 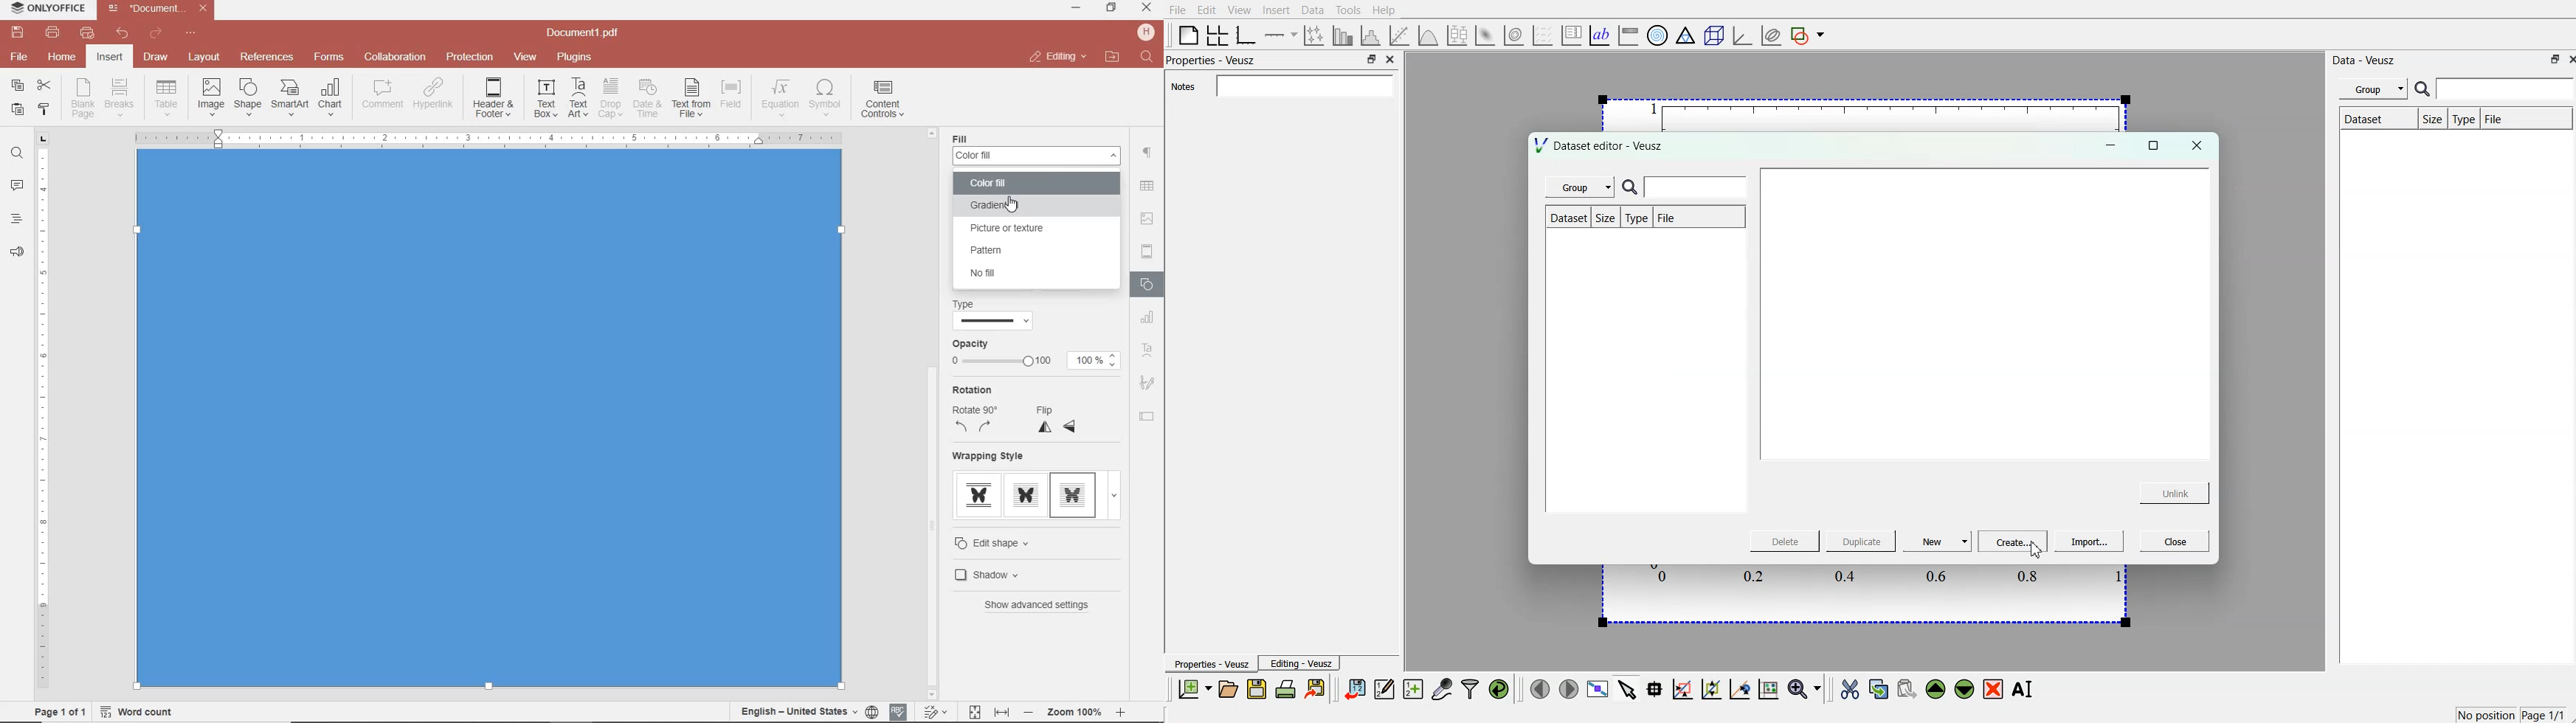 What do you see at coordinates (82, 98) in the screenshot?
I see `INSERT BLANK PAGE` at bounding box center [82, 98].